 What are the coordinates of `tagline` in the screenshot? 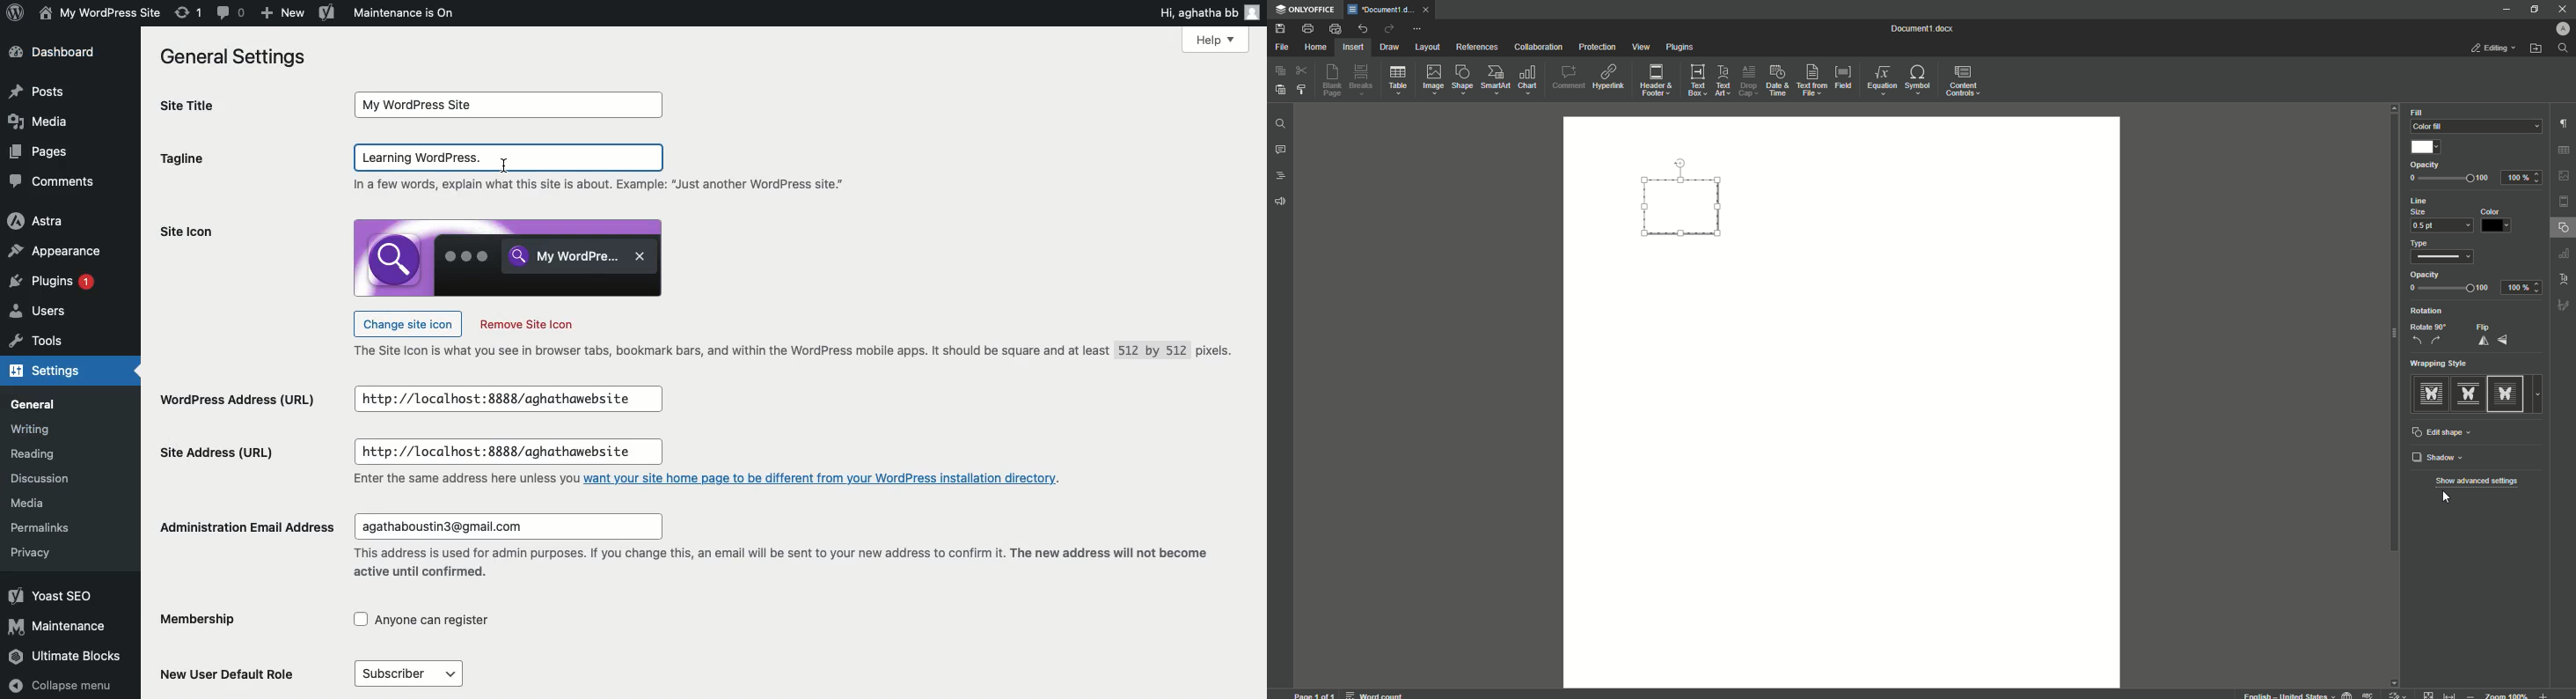 It's located at (182, 161).